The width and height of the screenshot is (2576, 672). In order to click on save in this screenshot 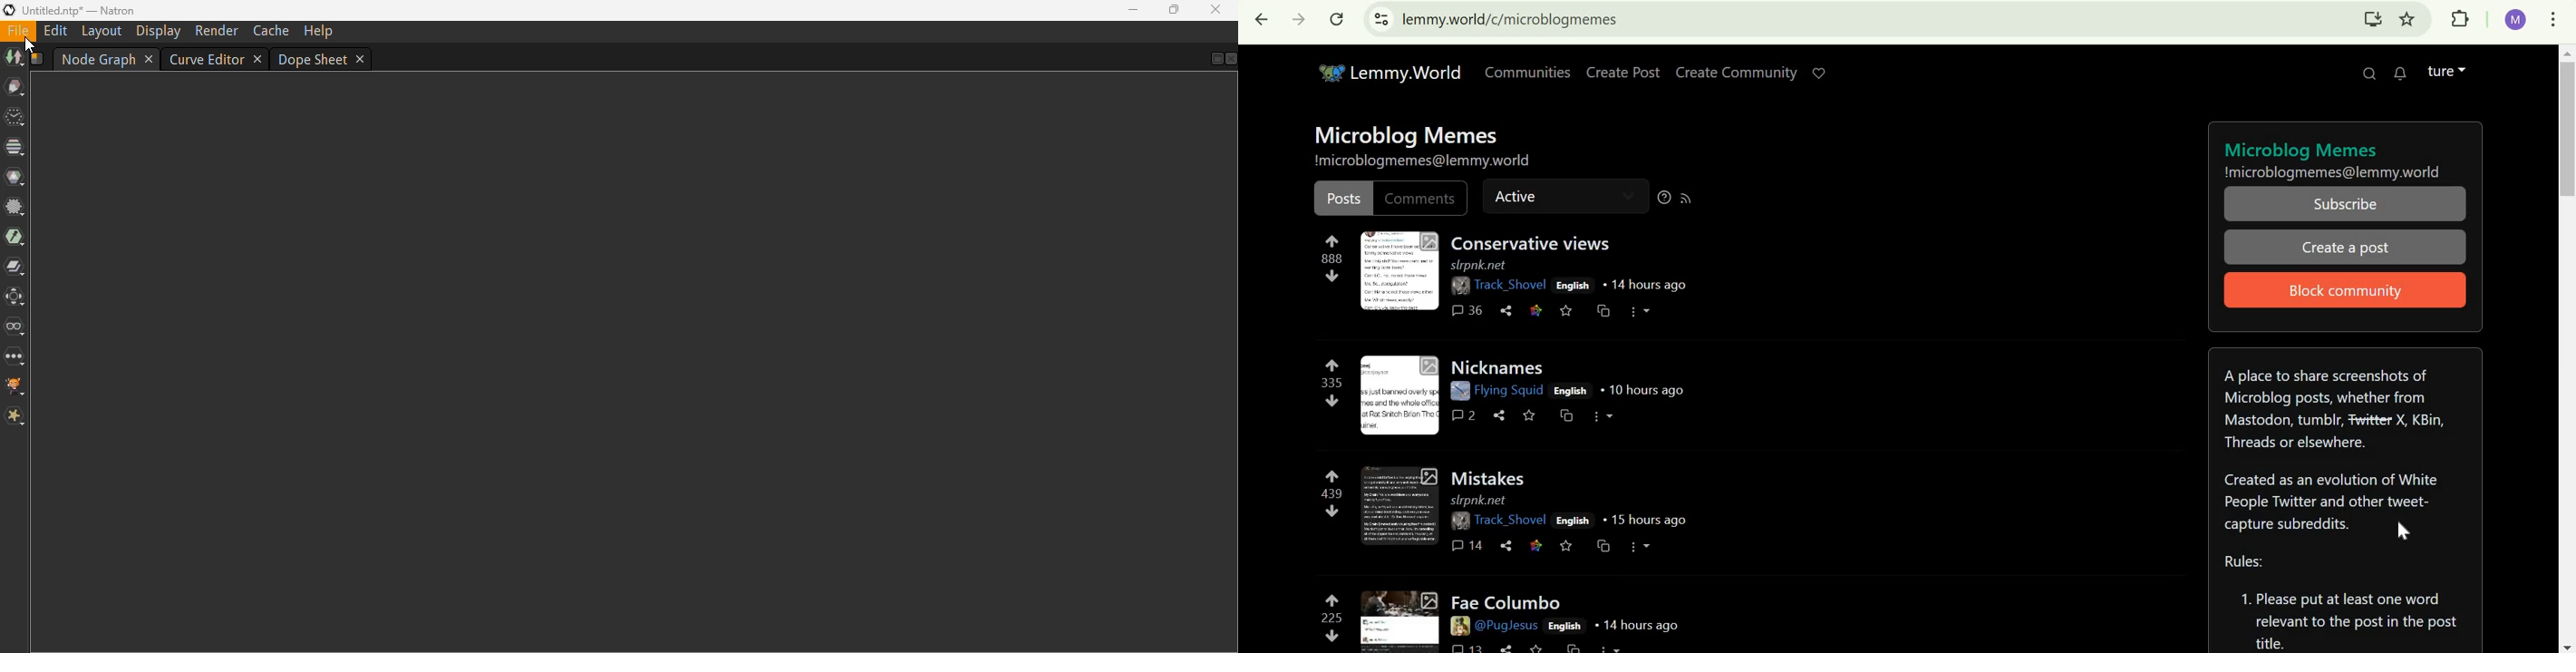, I will do `click(1568, 547)`.